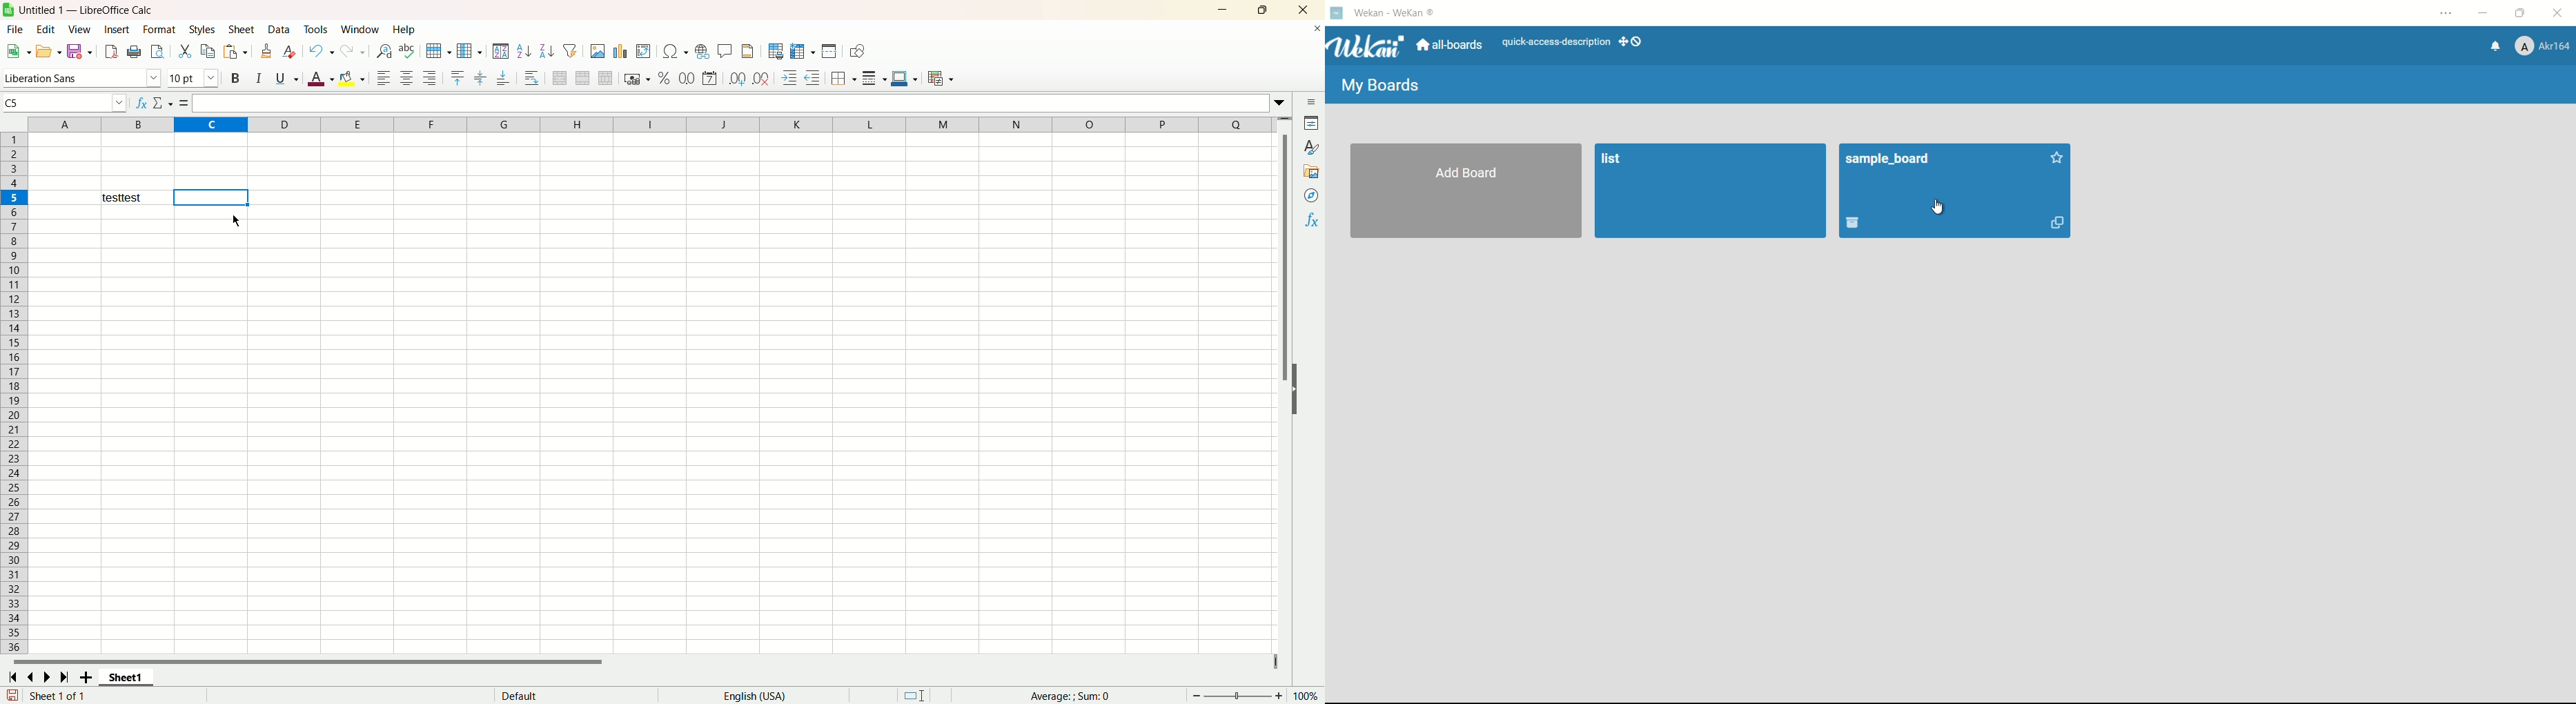  What do you see at coordinates (14, 197) in the screenshot?
I see `row` at bounding box center [14, 197].